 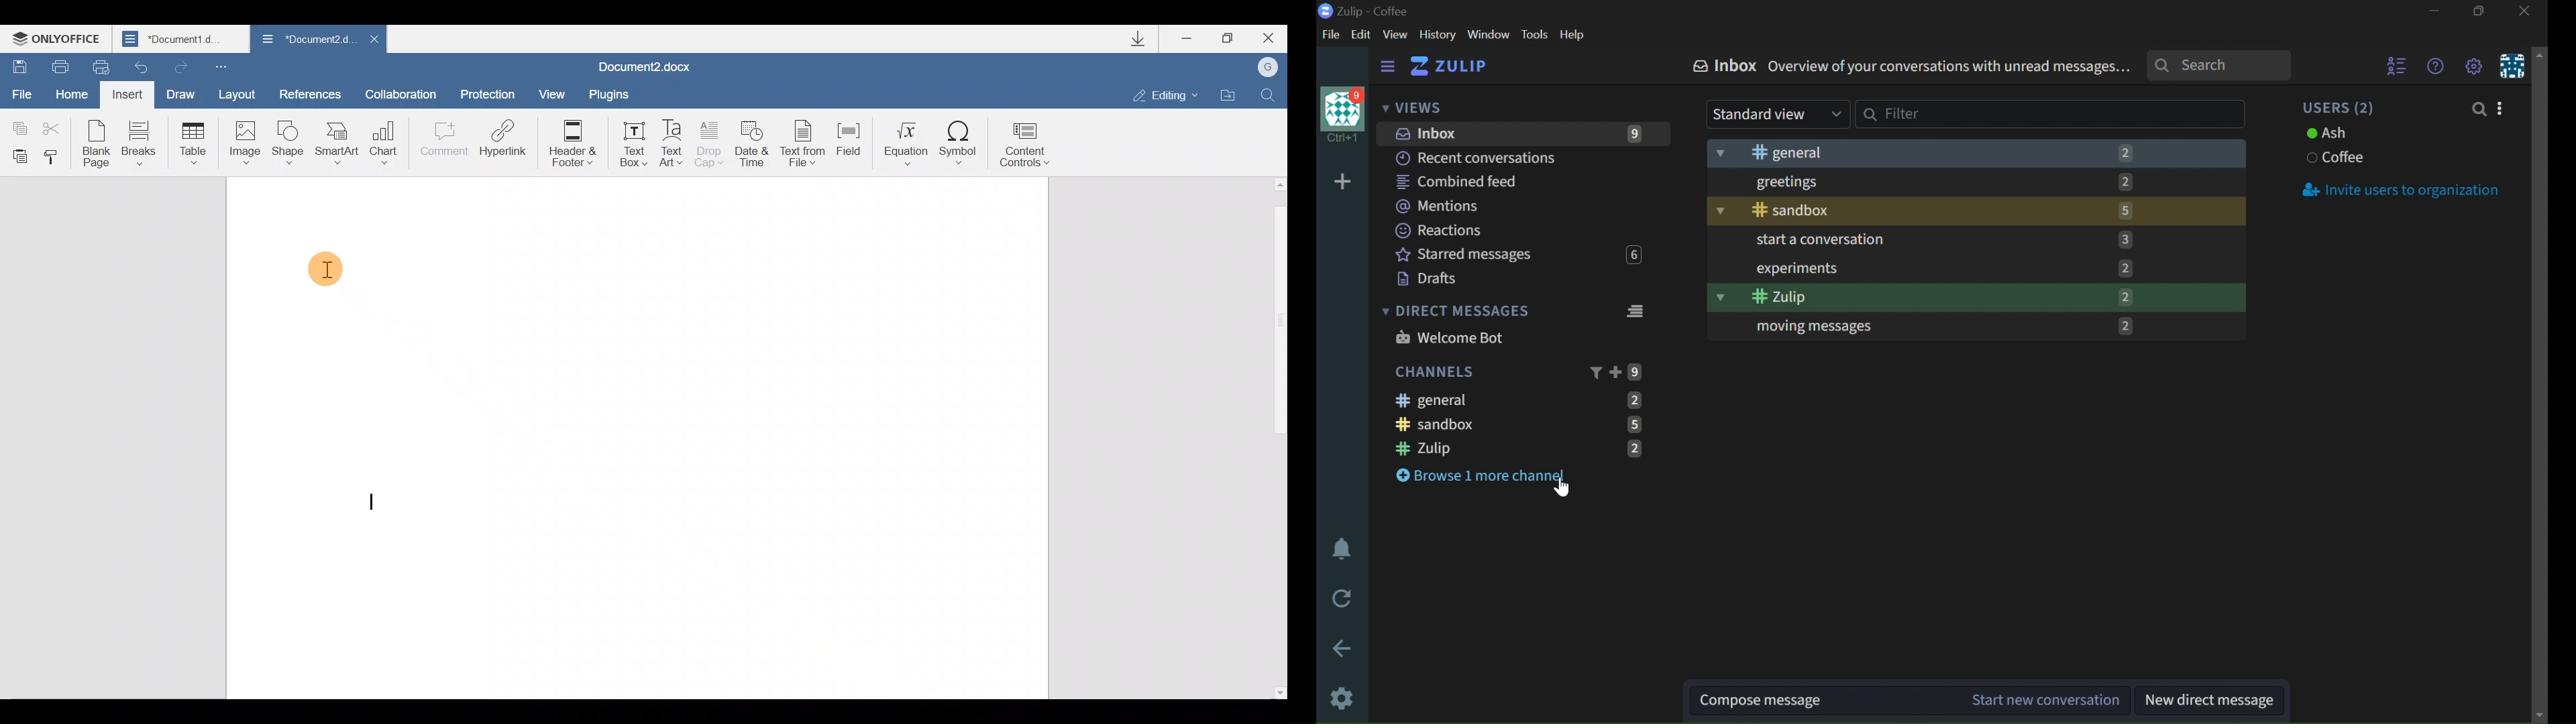 I want to click on HISTORY, so click(x=1438, y=34).